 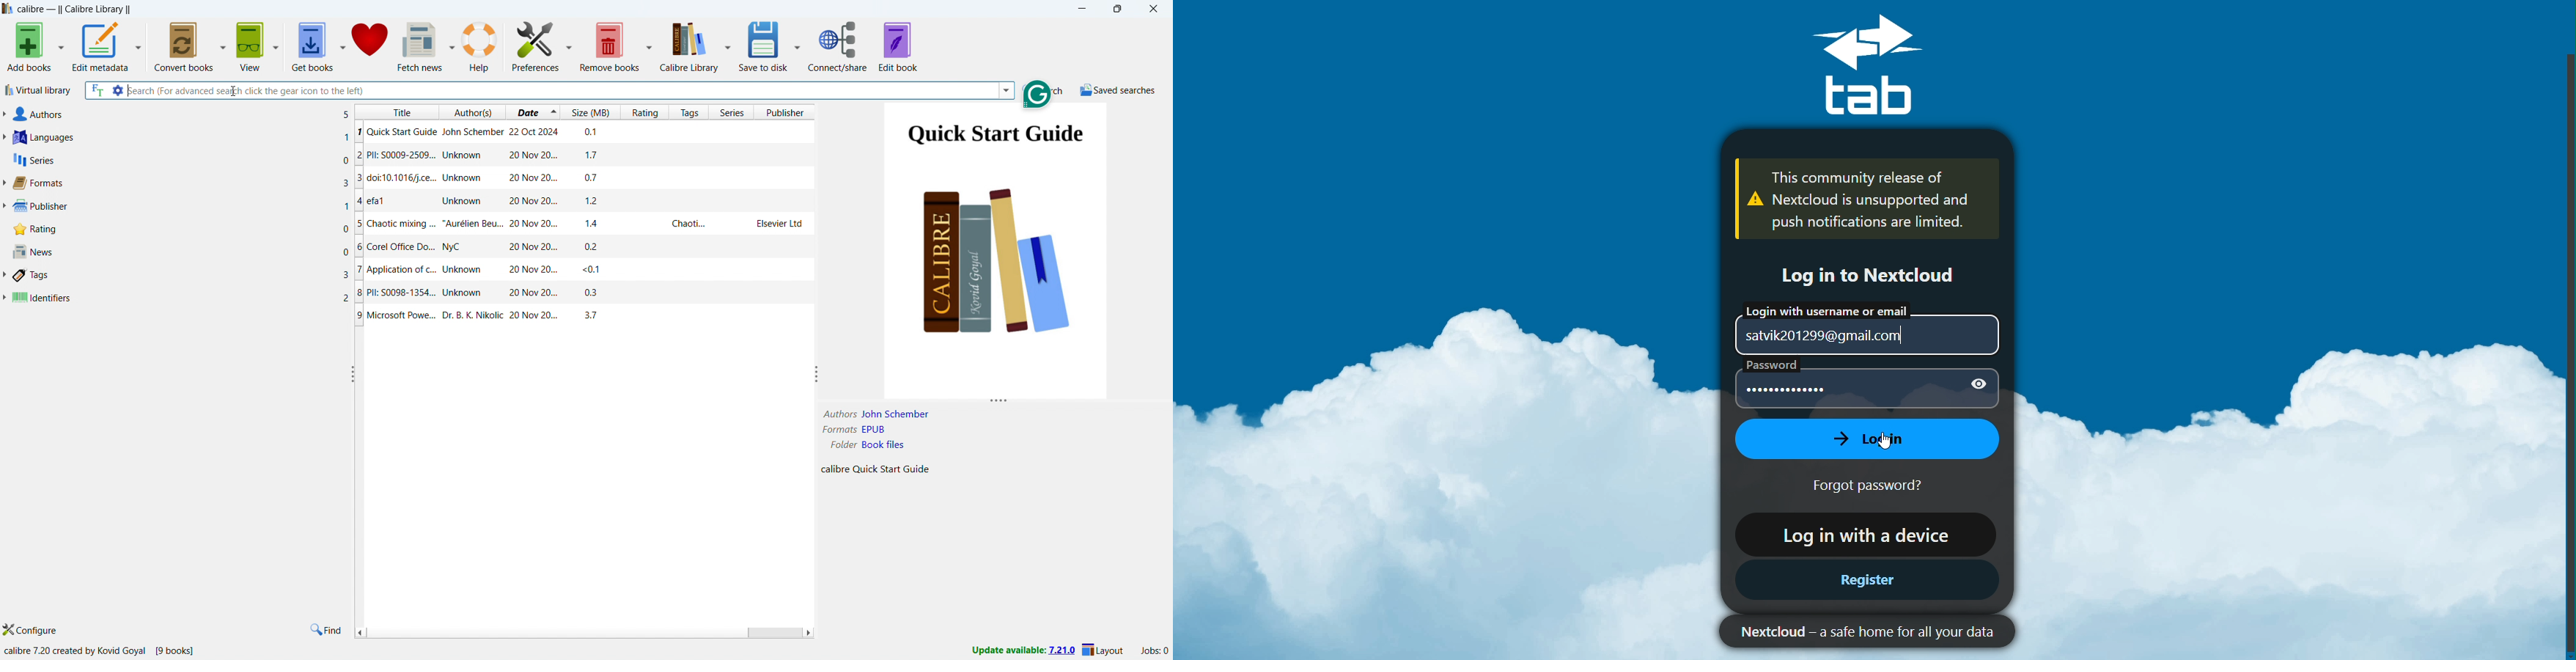 What do you see at coordinates (1022, 651) in the screenshot?
I see `update` at bounding box center [1022, 651].